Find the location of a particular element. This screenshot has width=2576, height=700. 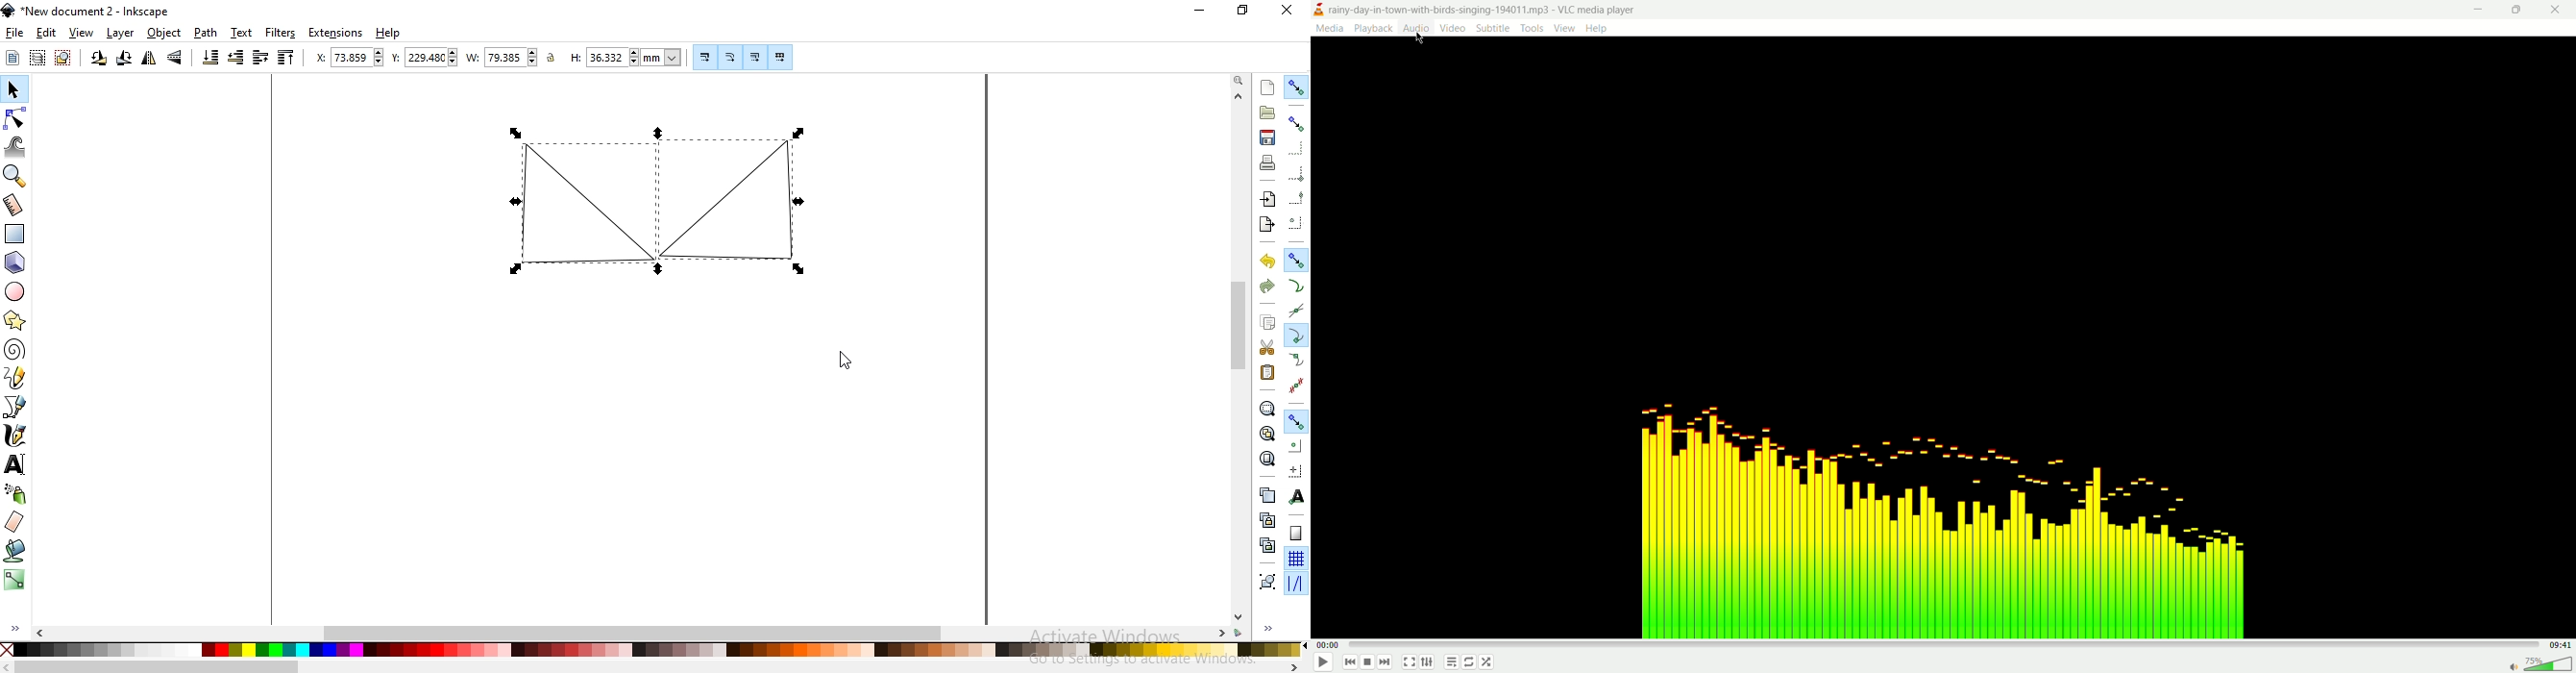

spray objects by sculpting or painting is located at coordinates (16, 495).